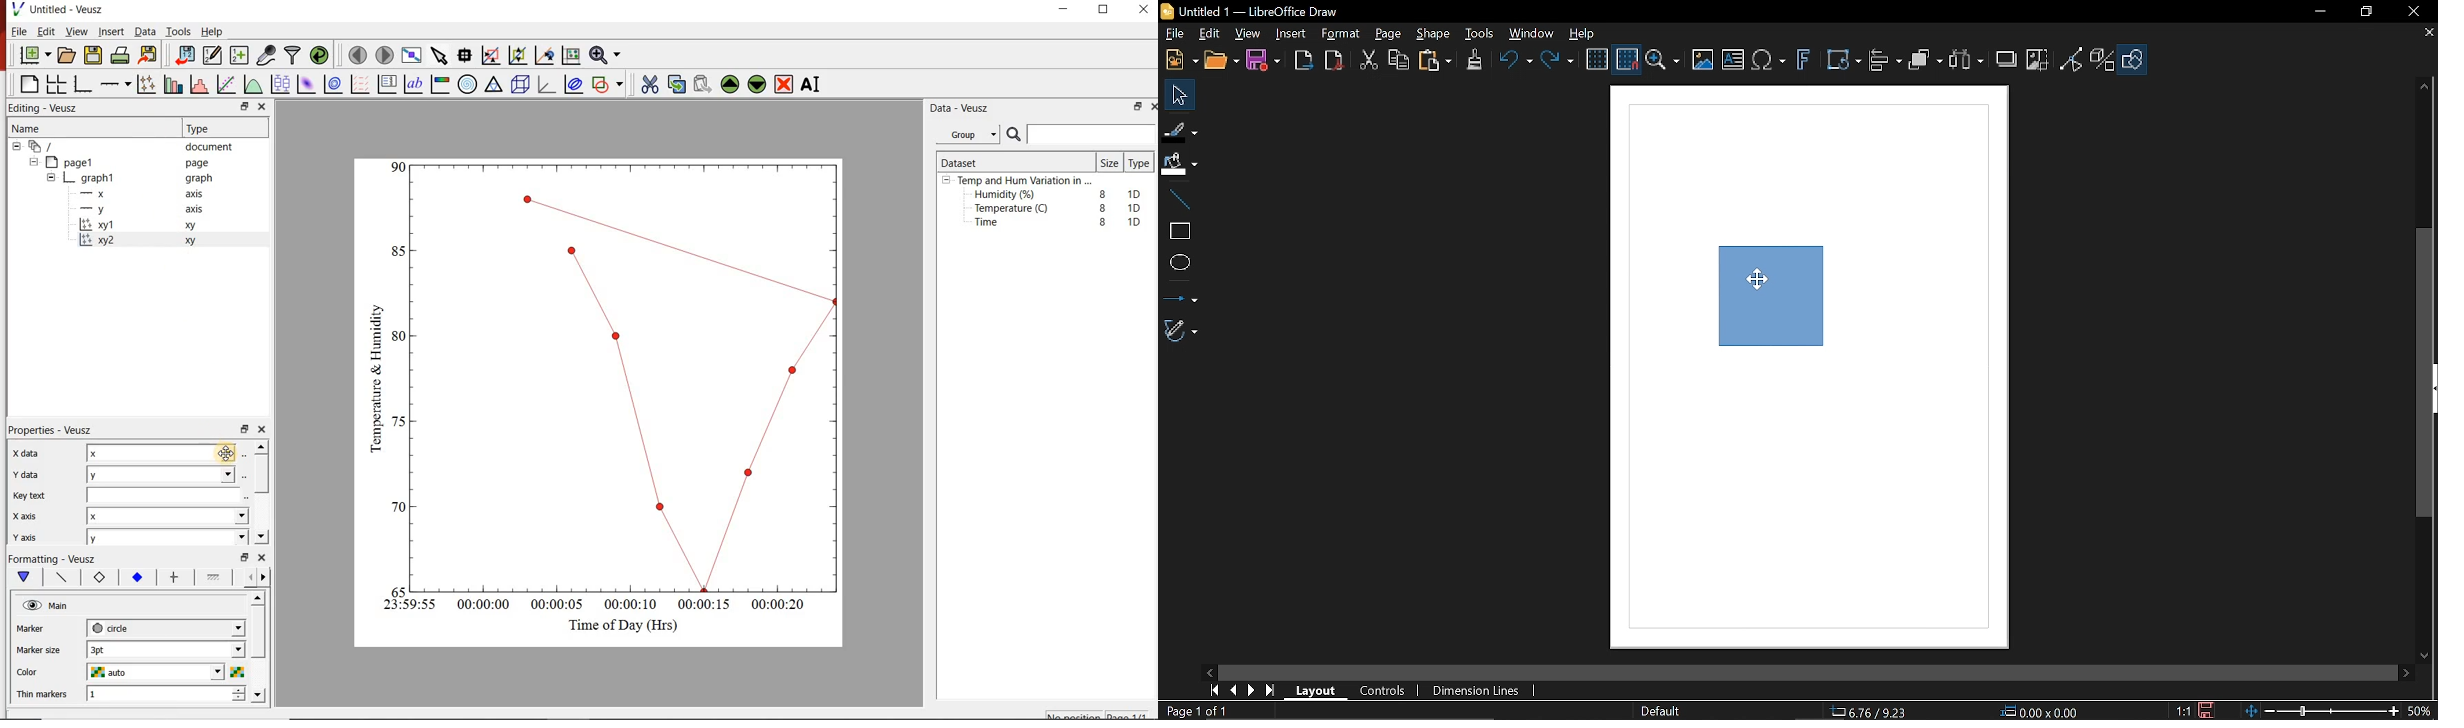 Image resolution: width=2464 pixels, height=728 pixels. I want to click on Shape, so click(1432, 34).